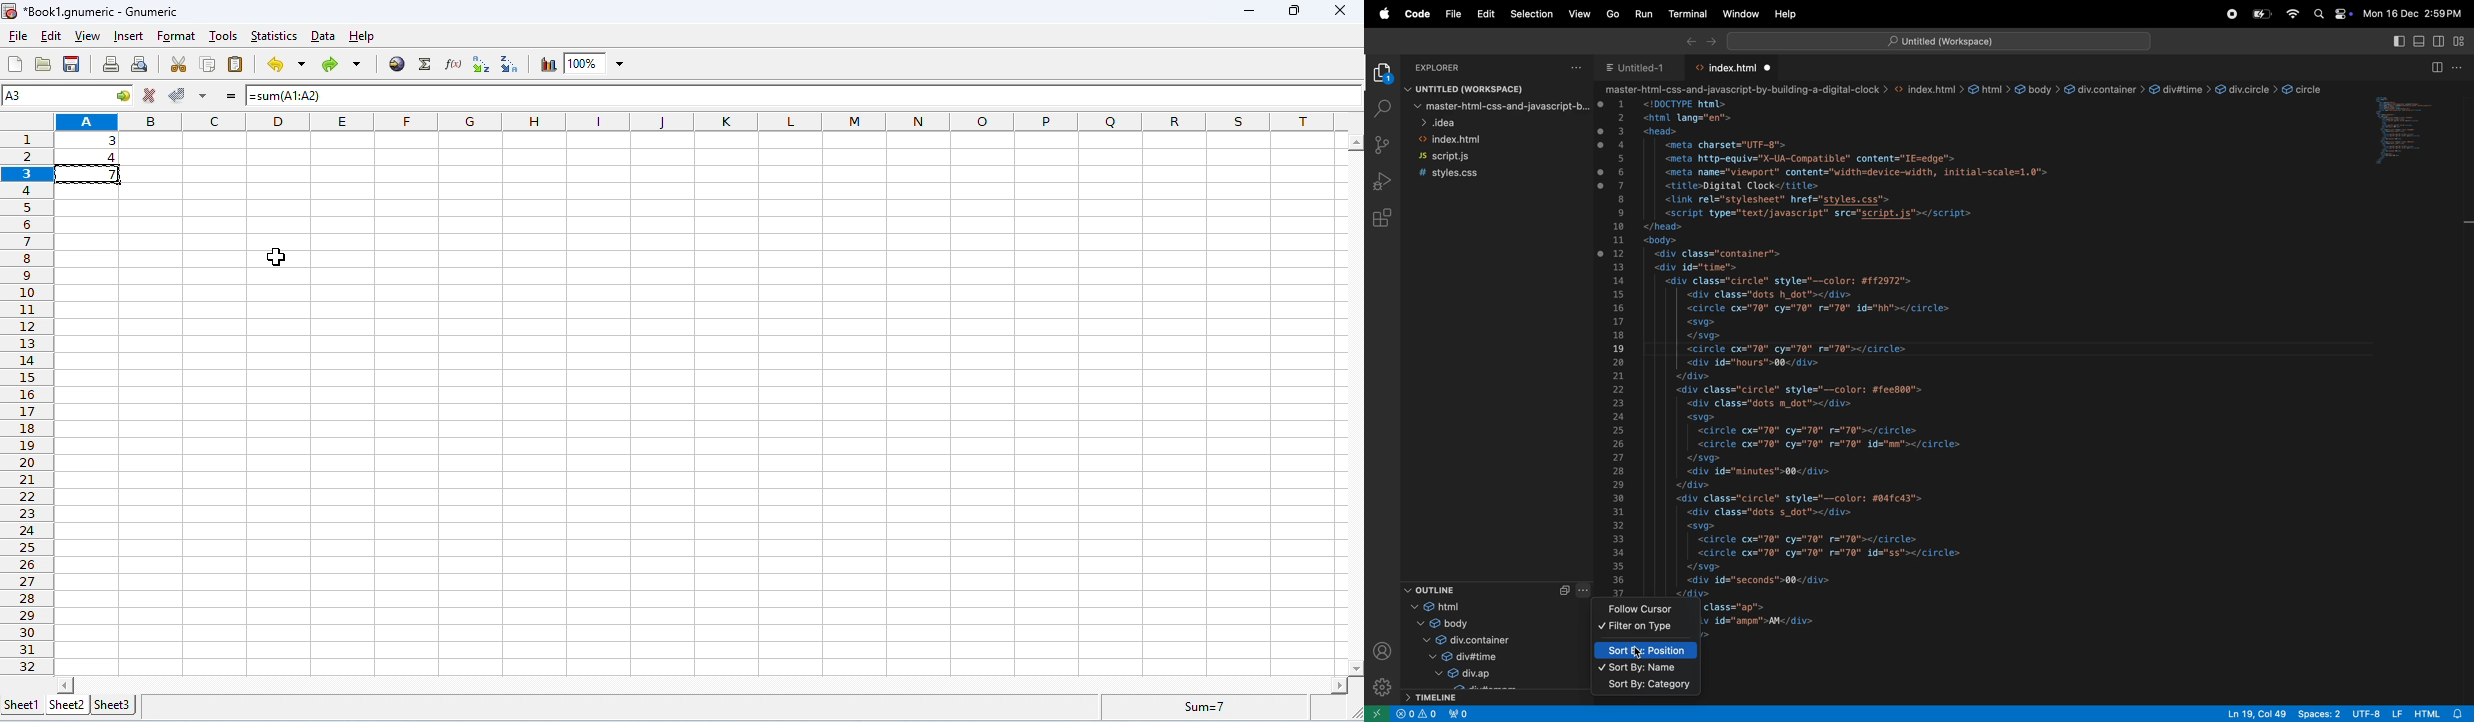  I want to click on edit, so click(1486, 14).